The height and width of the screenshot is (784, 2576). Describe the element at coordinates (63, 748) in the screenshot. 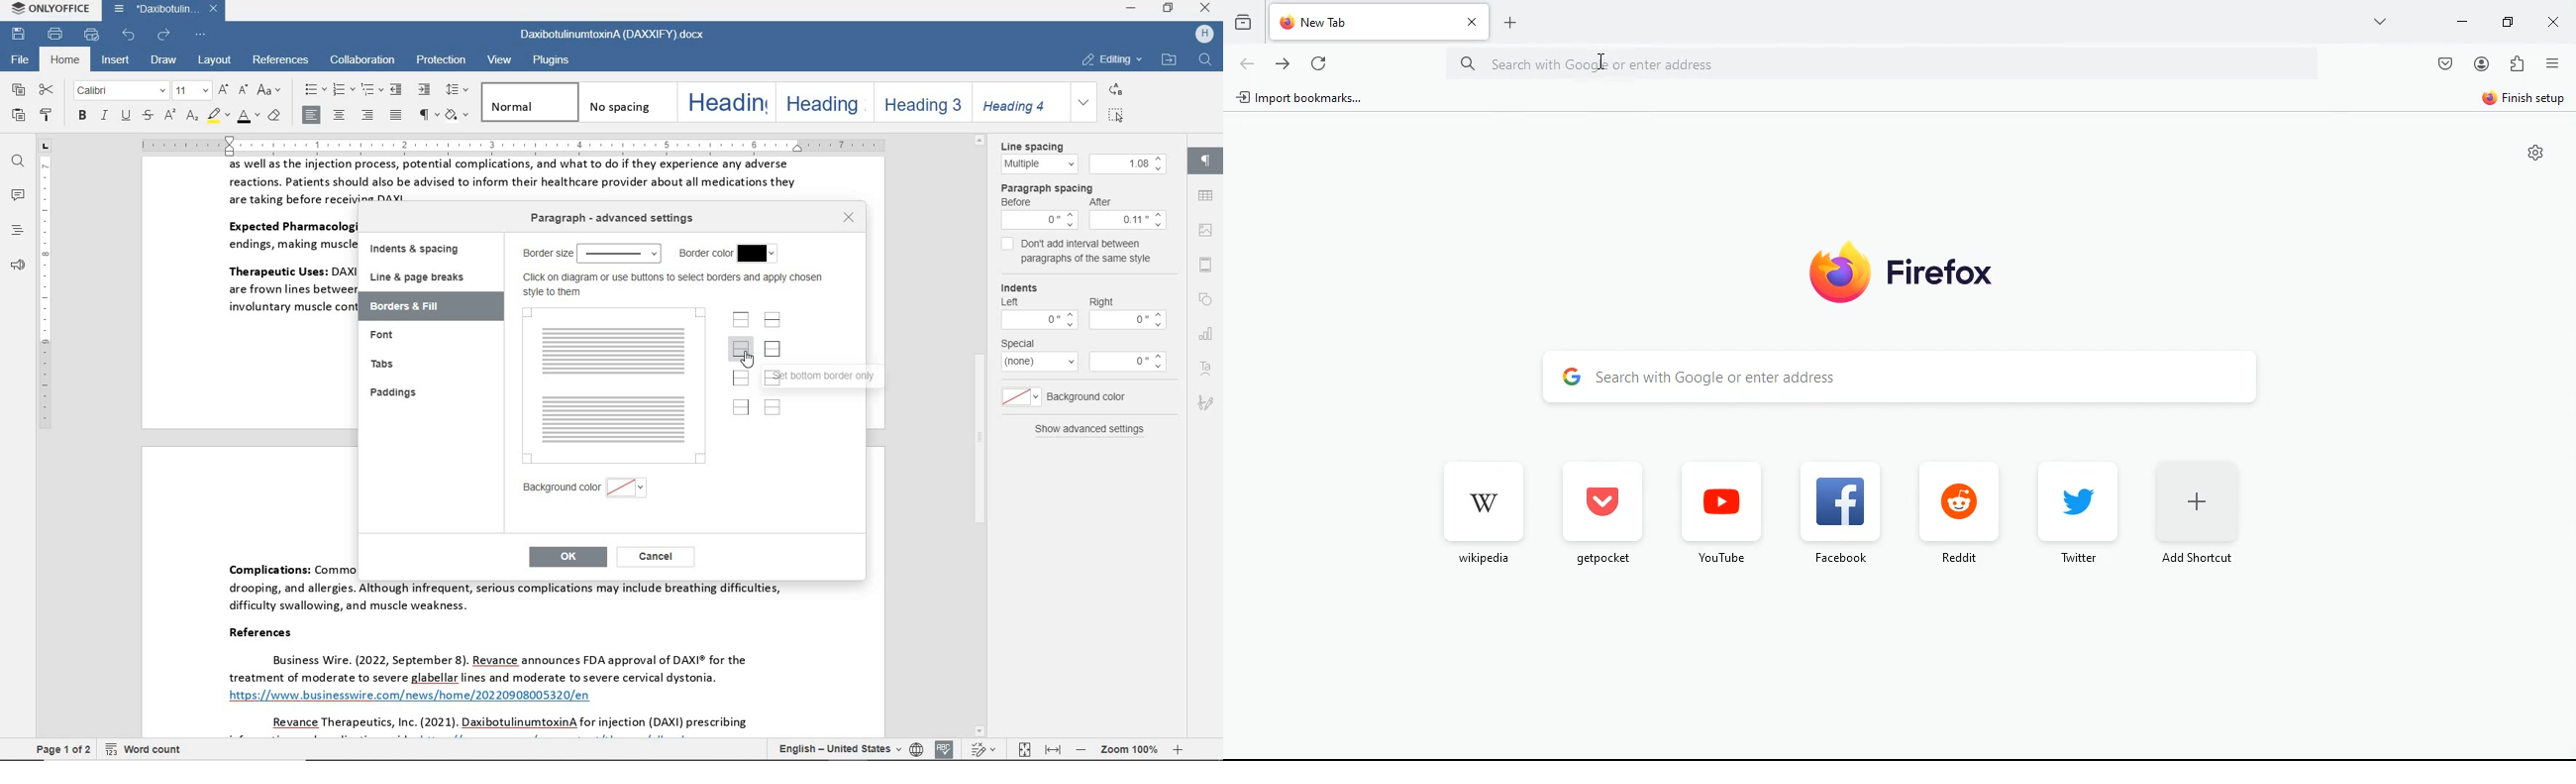

I see `page 1 of 2` at that location.